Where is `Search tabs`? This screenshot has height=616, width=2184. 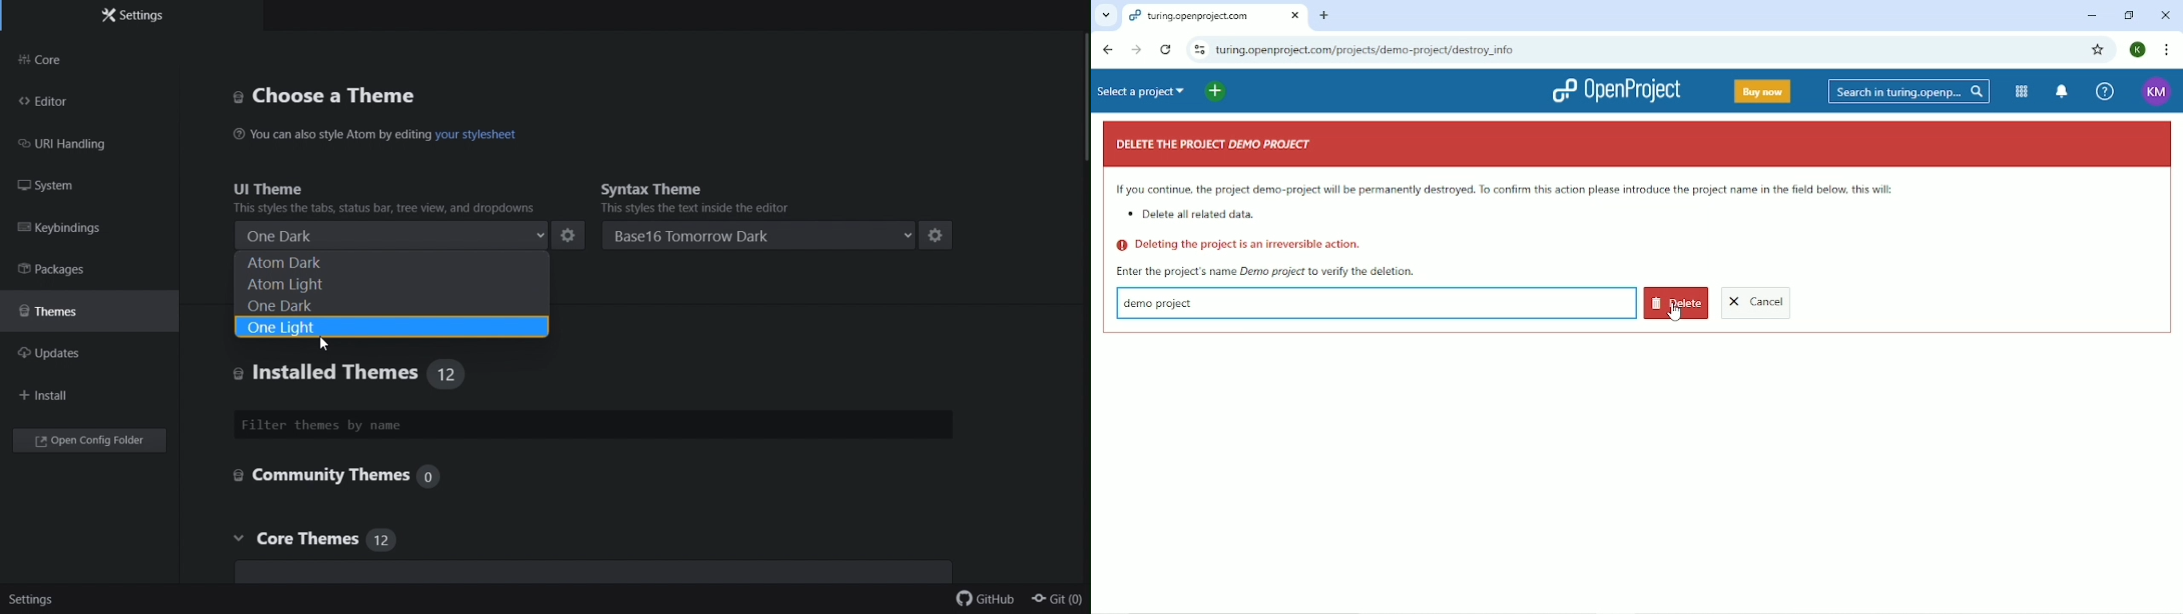
Search tabs is located at coordinates (1106, 16).